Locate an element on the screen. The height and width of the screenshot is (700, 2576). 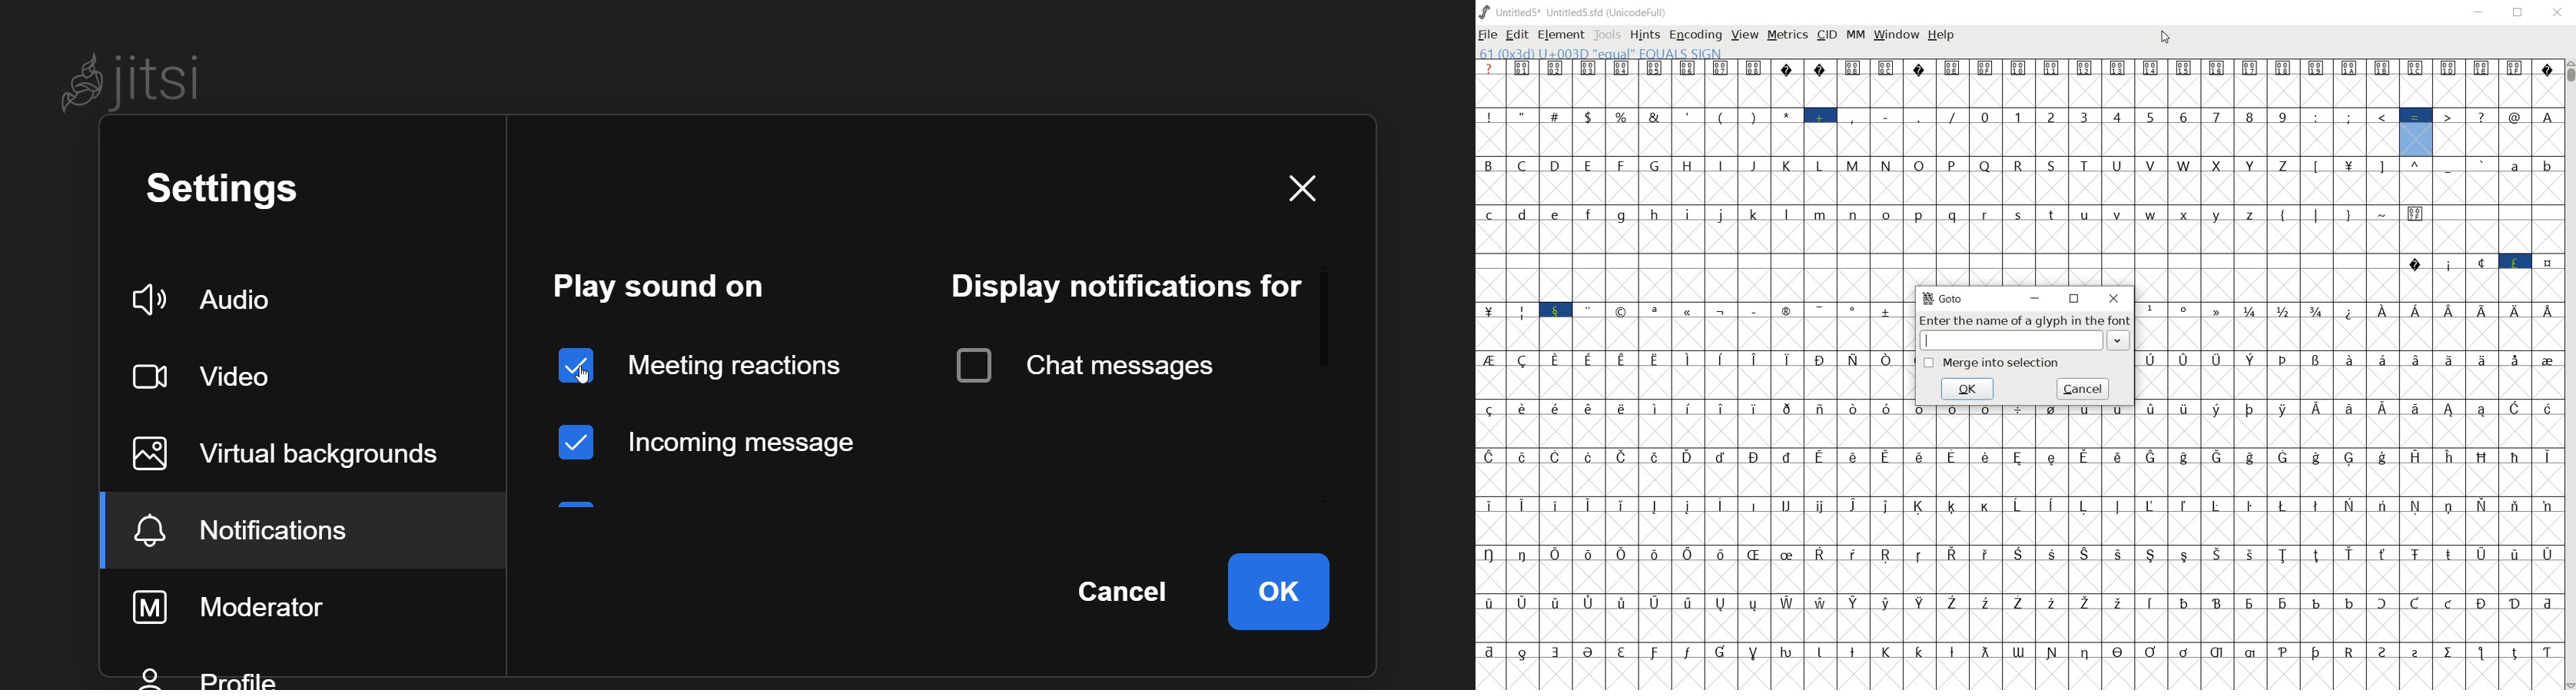
close is located at coordinates (2114, 298).